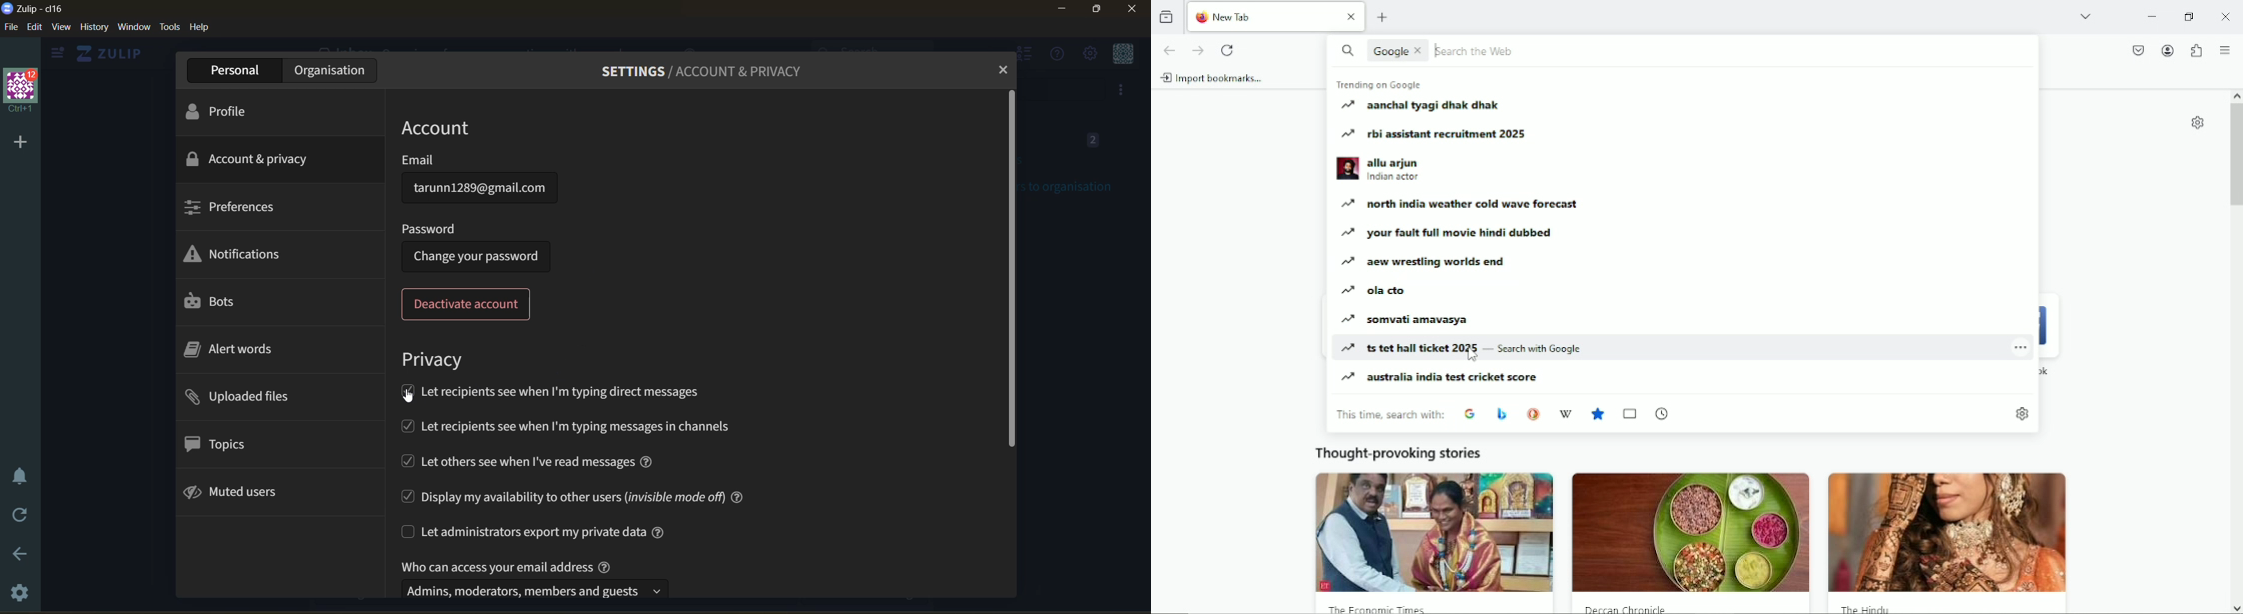  I want to click on add organisation, so click(16, 140).